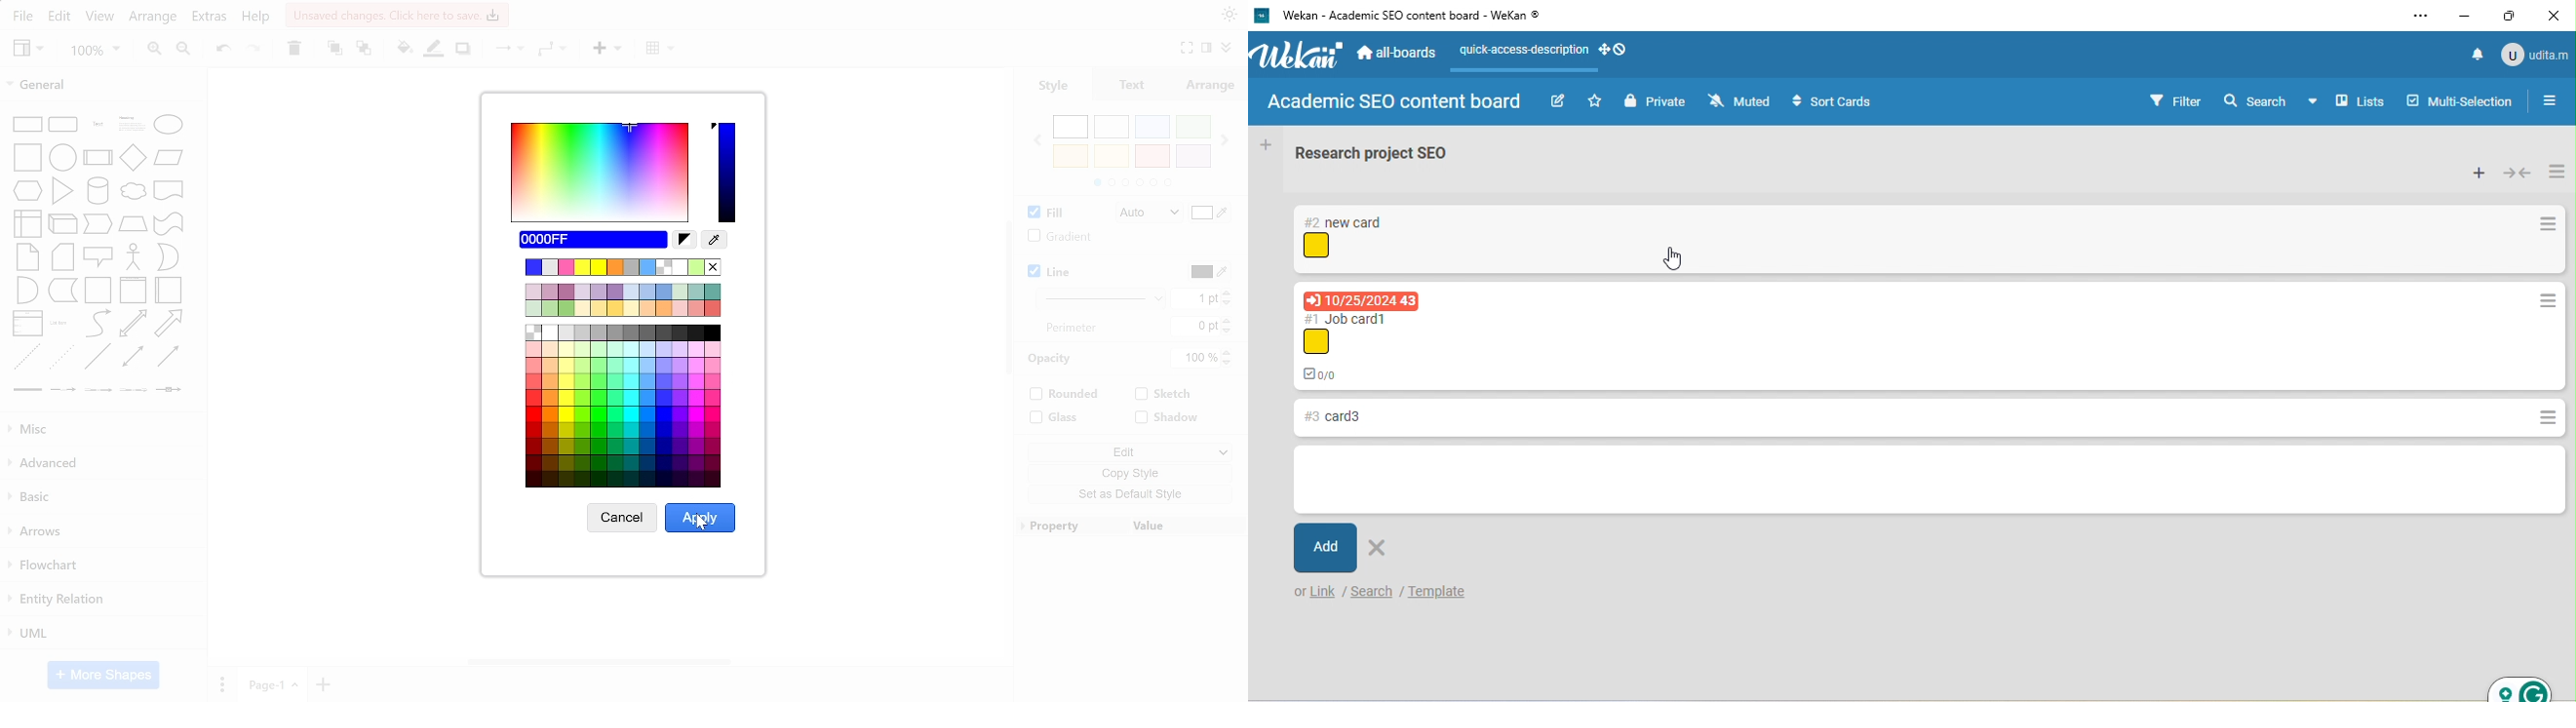 The width and height of the screenshot is (2576, 728). What do you see at coordinates (102, 500) in the screenshot?
I see `basic` at bounding box center [102, 500].